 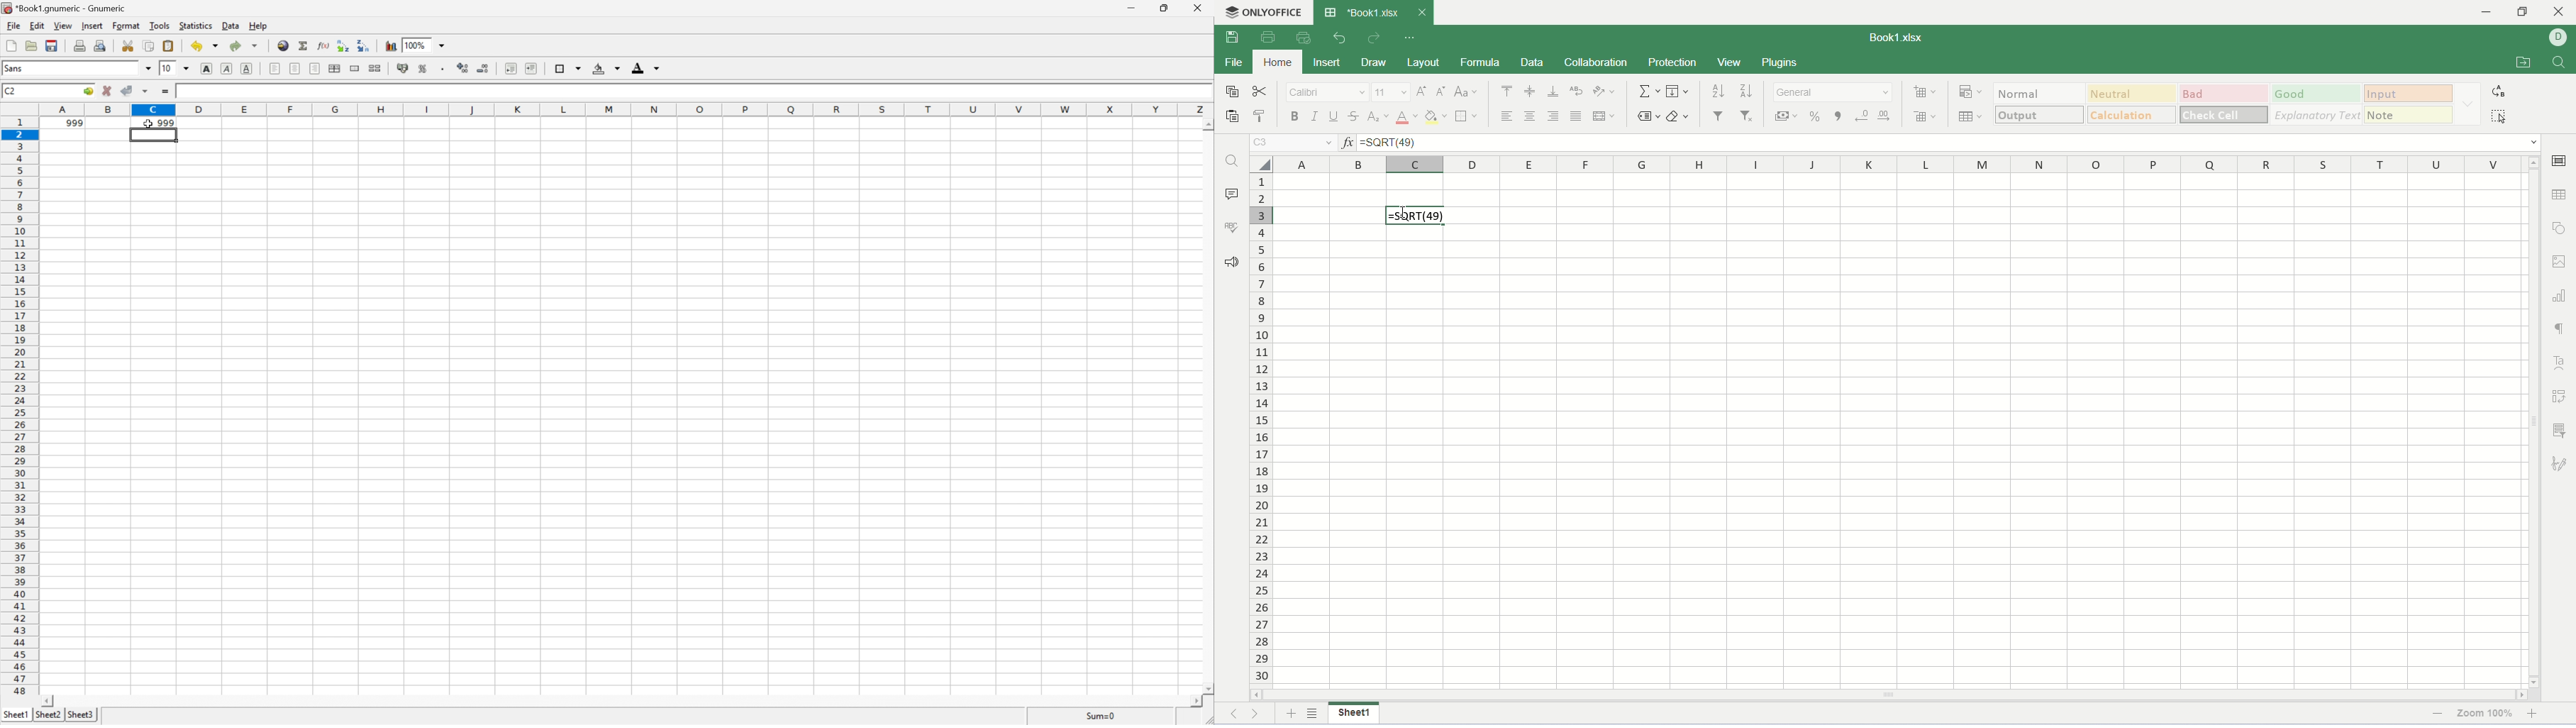 I want to click on insert cell, so click(x=1926, y=91).